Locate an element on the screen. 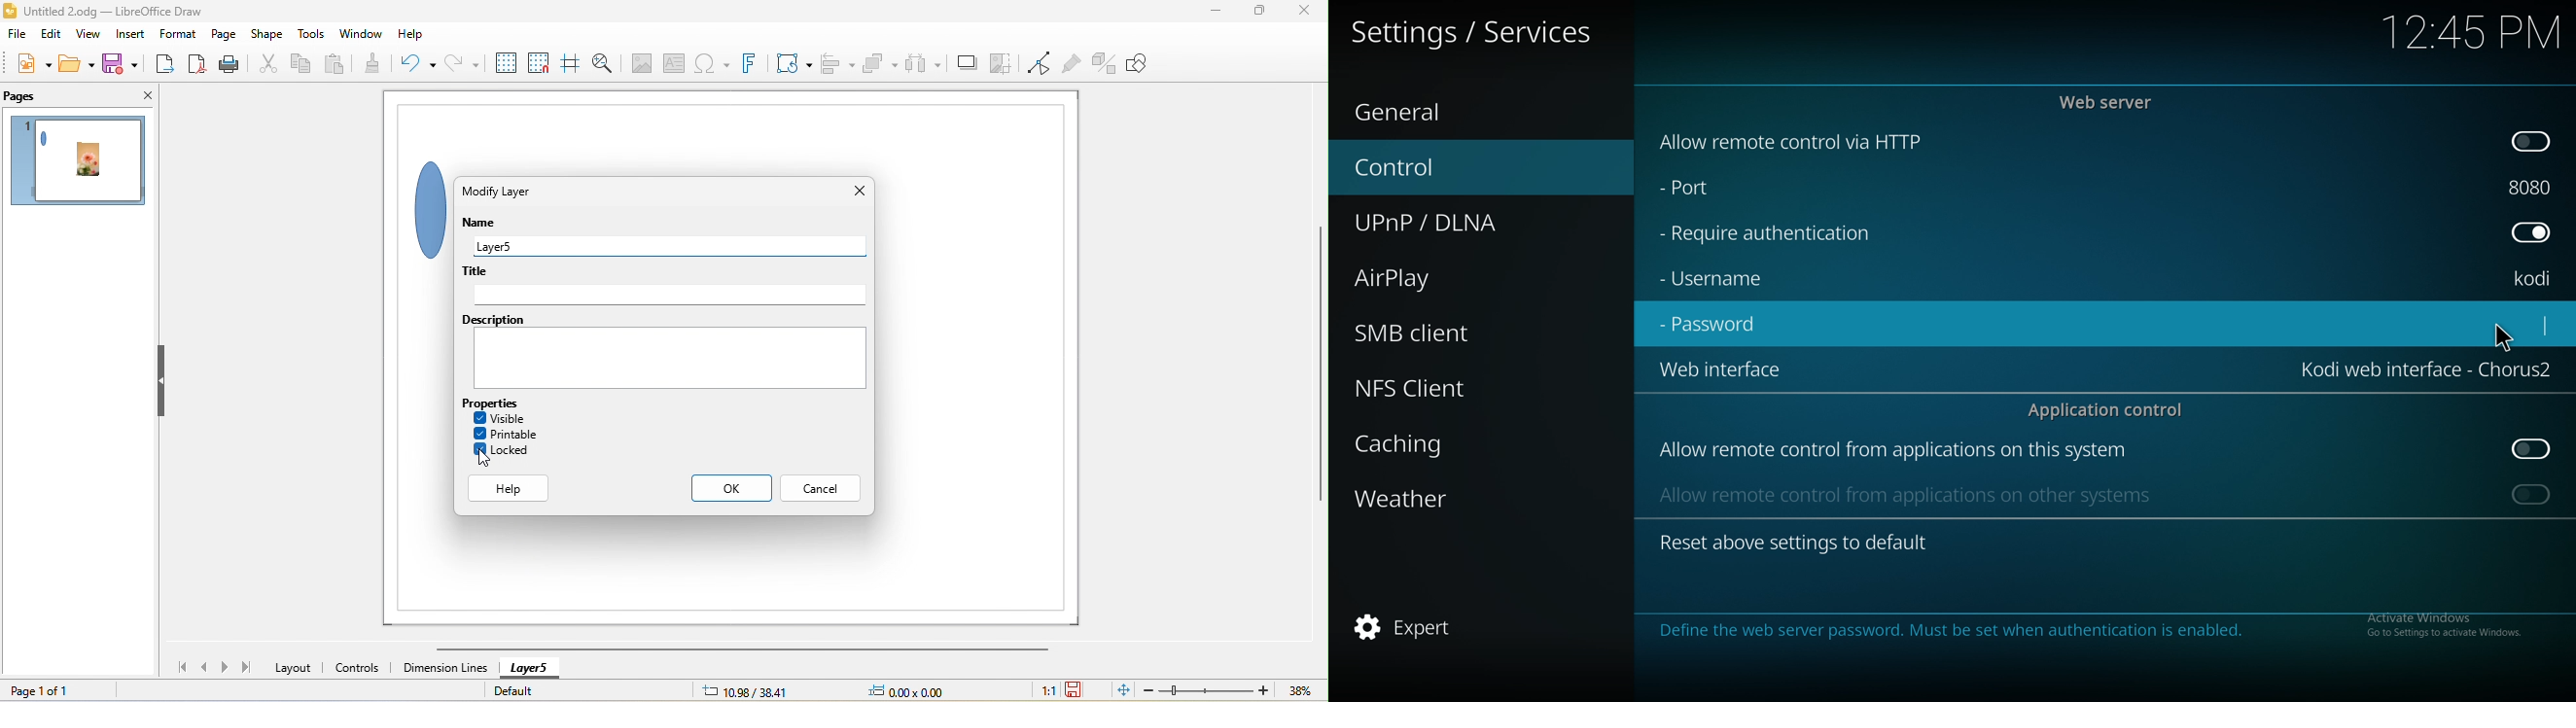  0.00x0.00 is located at coordinates (904, 690).